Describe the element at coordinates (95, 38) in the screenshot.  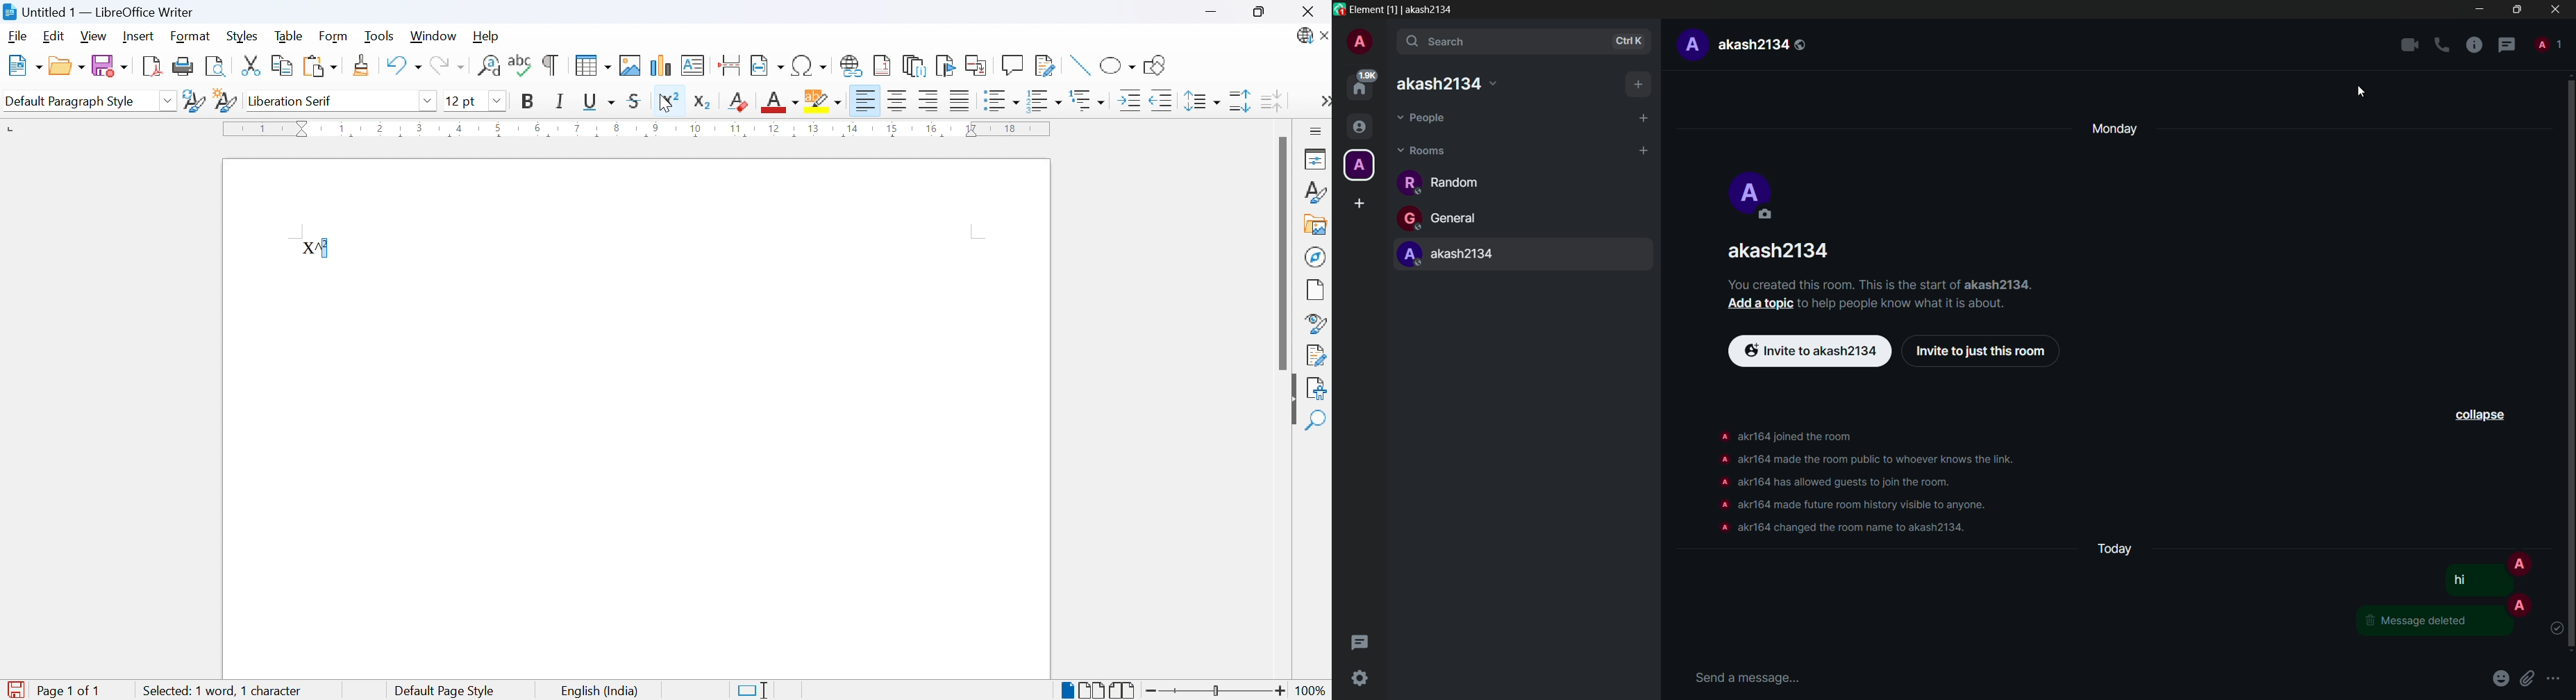
I see `View` at that location.